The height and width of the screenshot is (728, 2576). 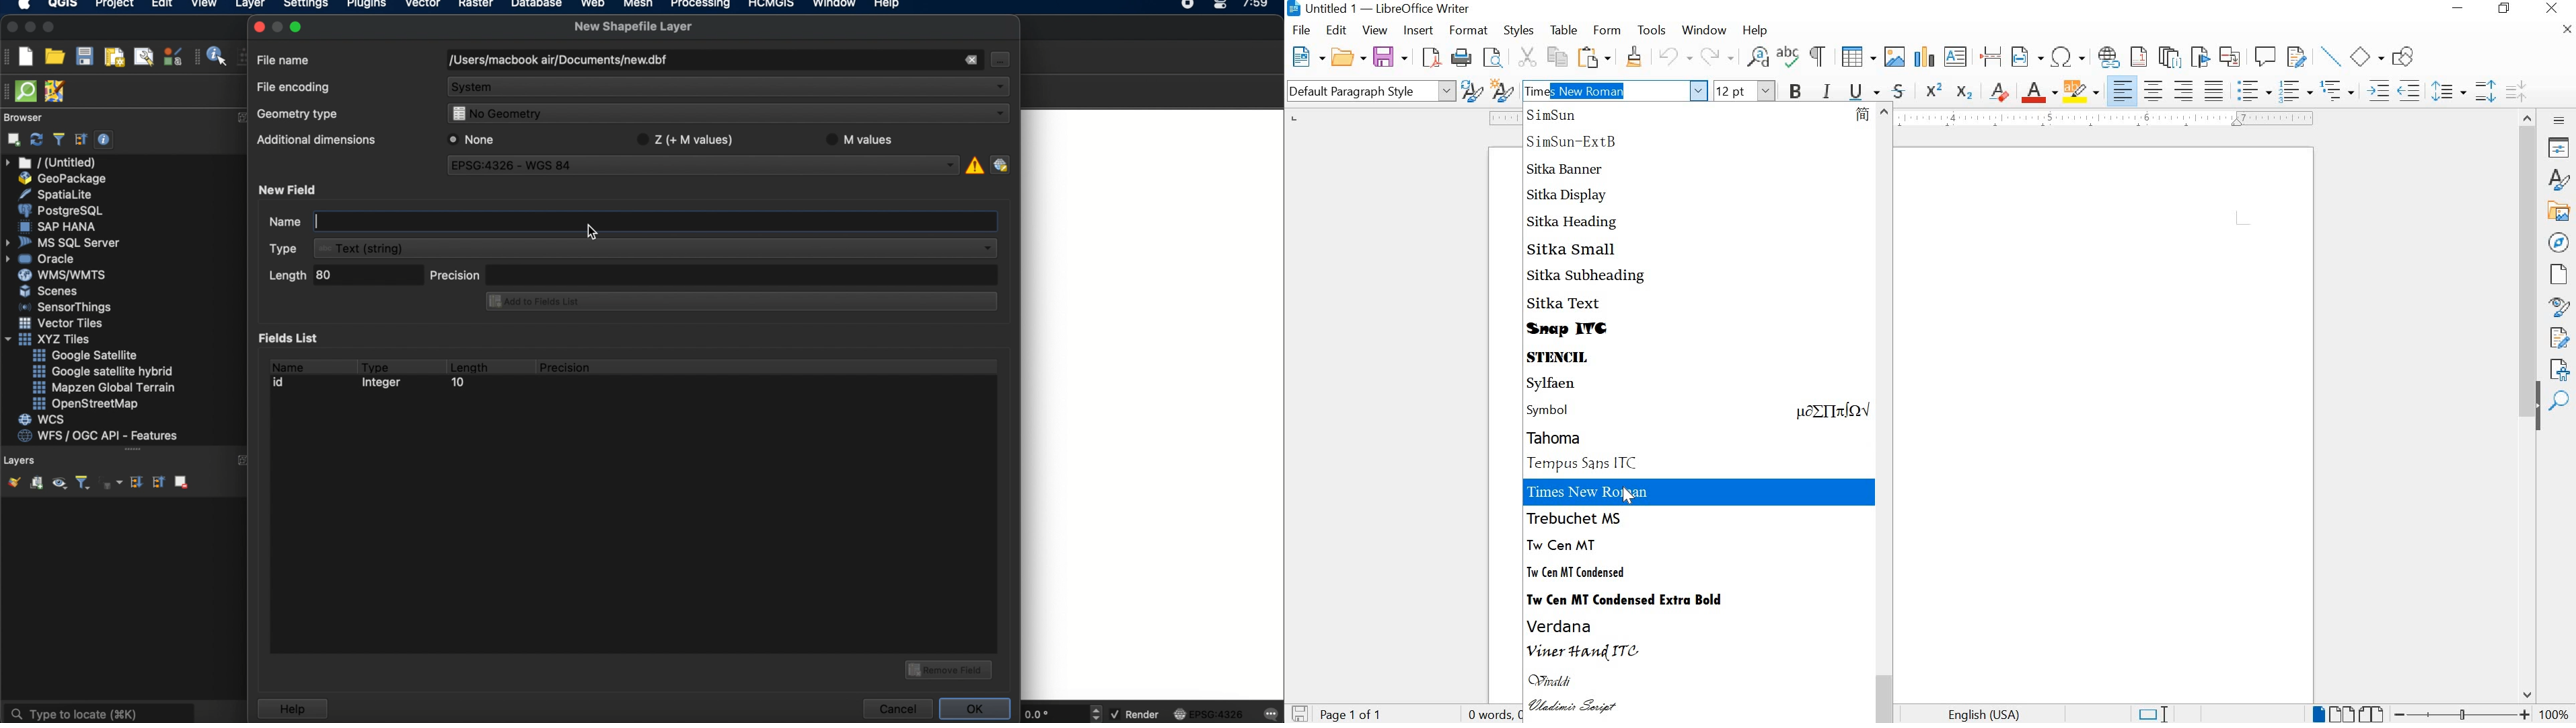 What do you see at coordinates (1562, 358) in the screenshot?
I see `STENCIL` at bounding box center [1562, 358].